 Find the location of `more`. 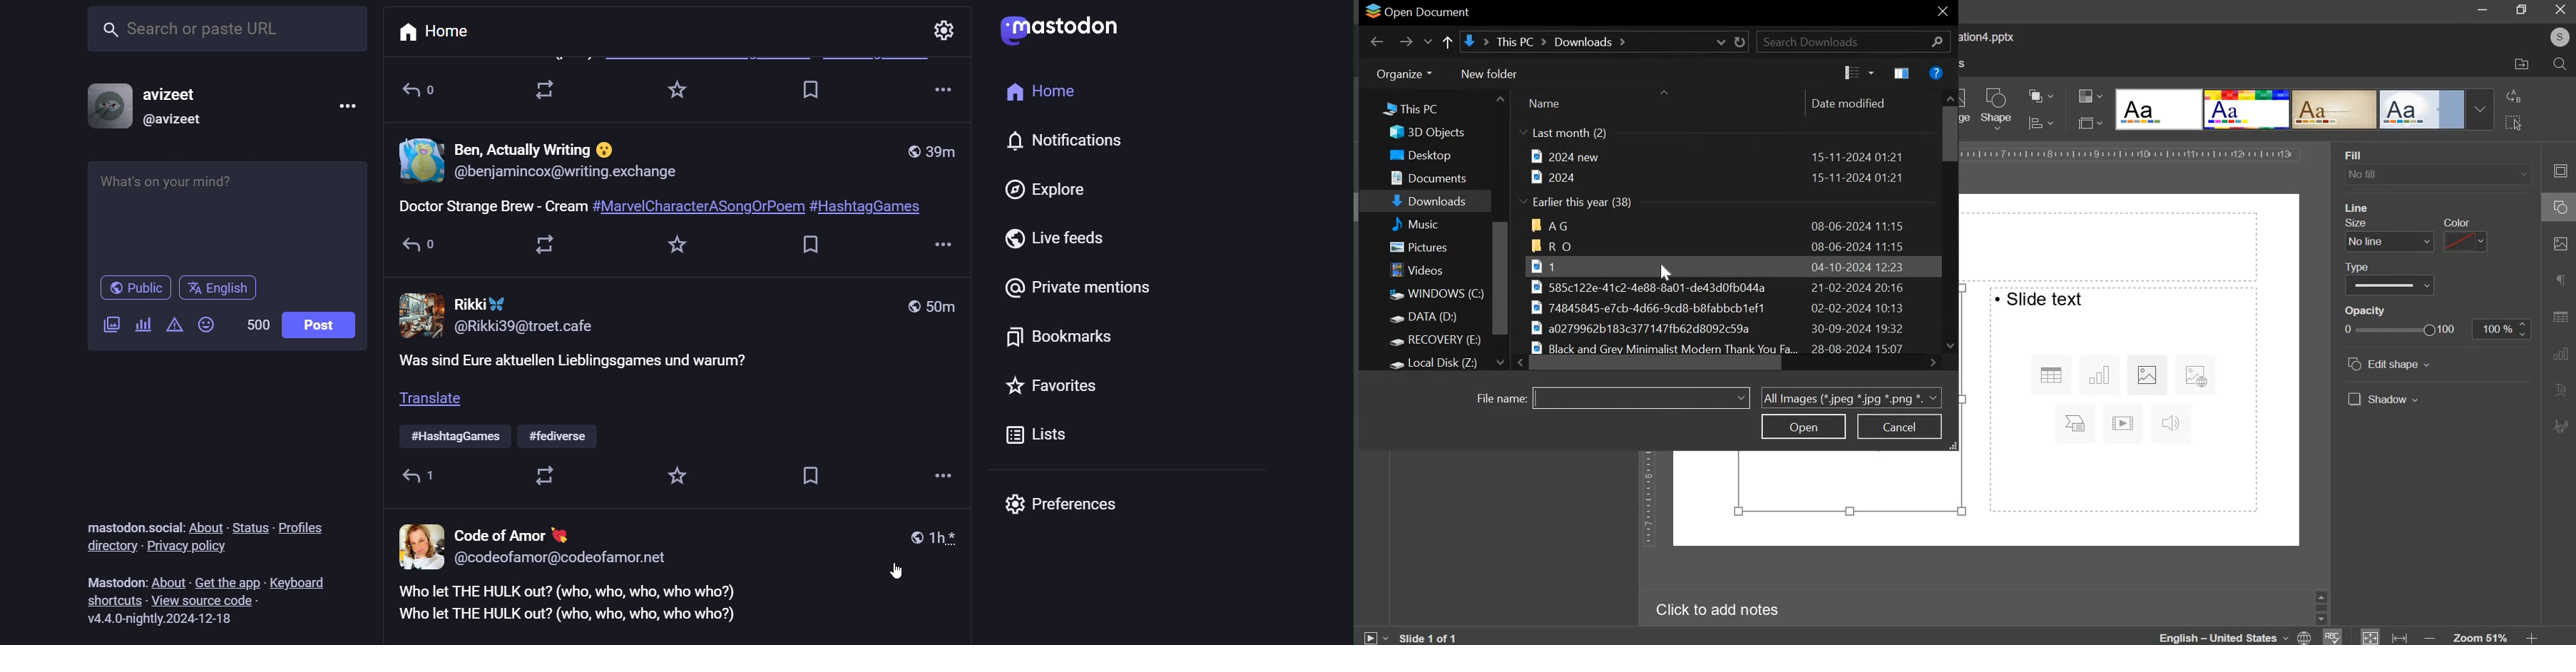

more is located at coordinates (941, 241).